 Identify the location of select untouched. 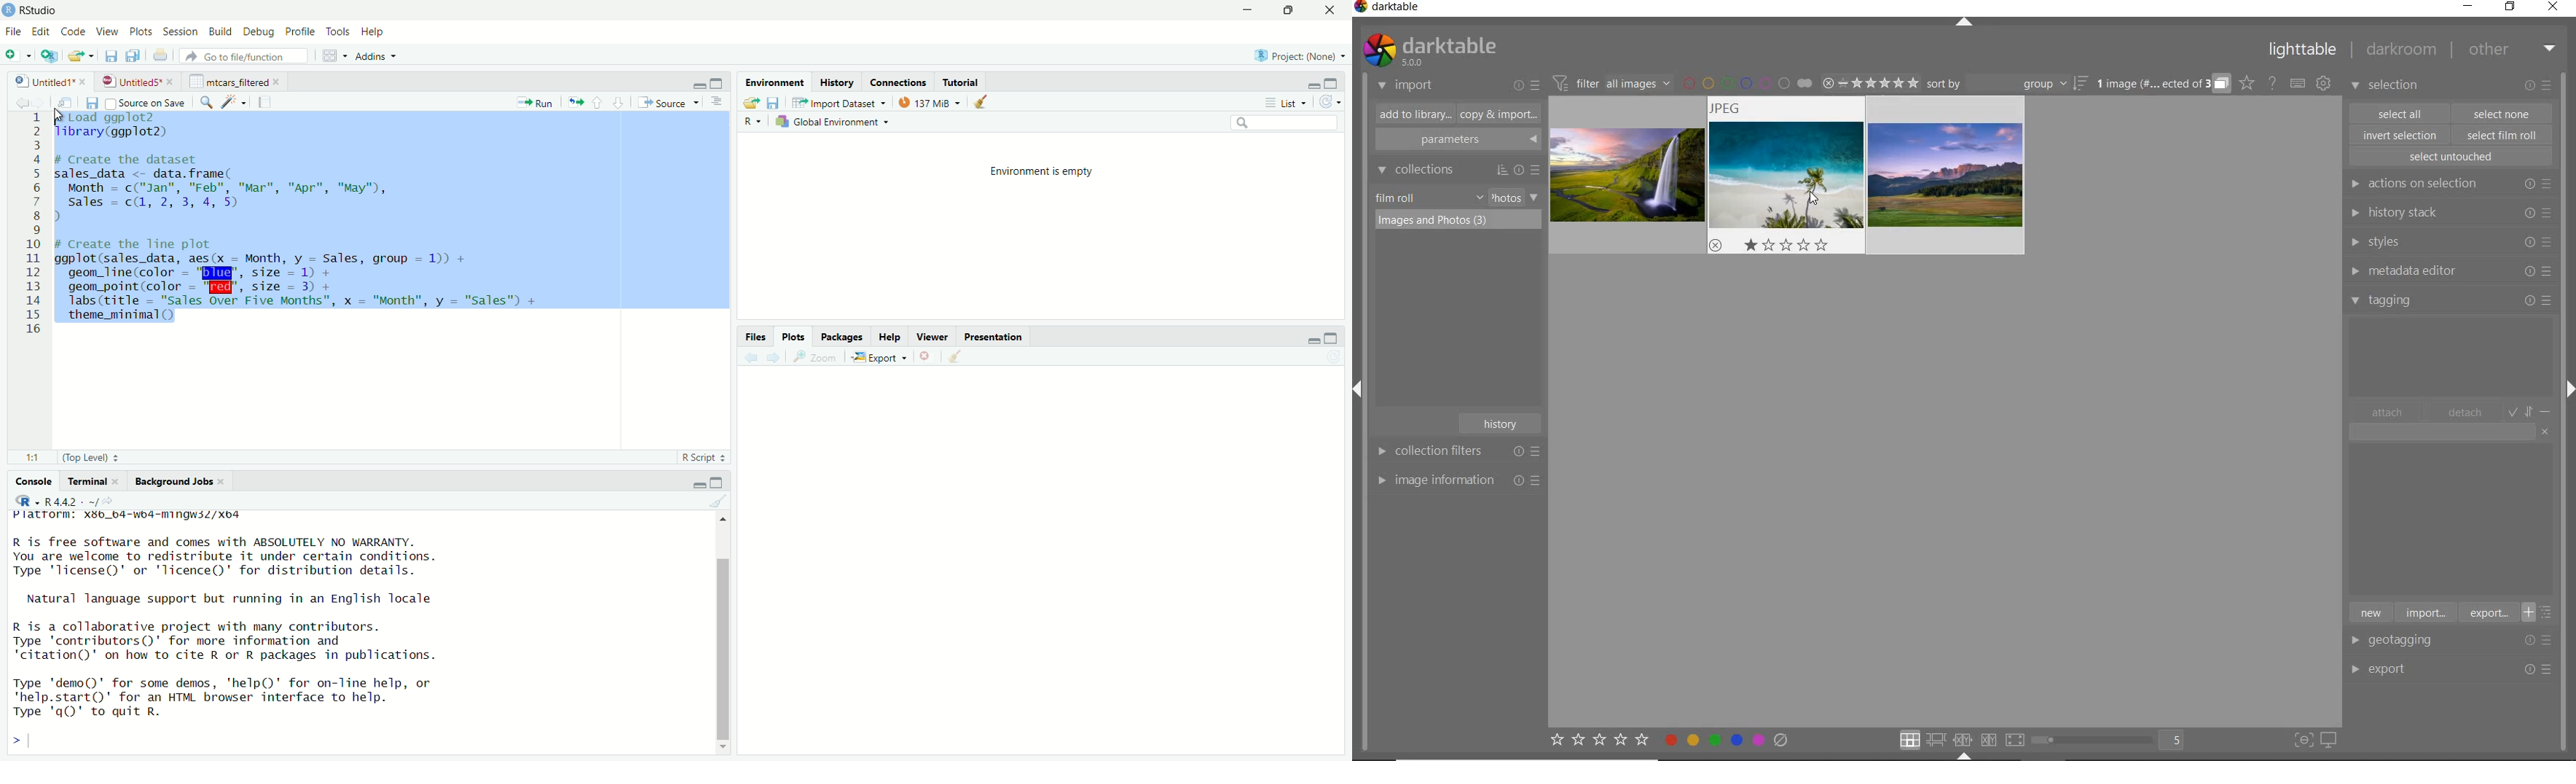
(2450, 157).